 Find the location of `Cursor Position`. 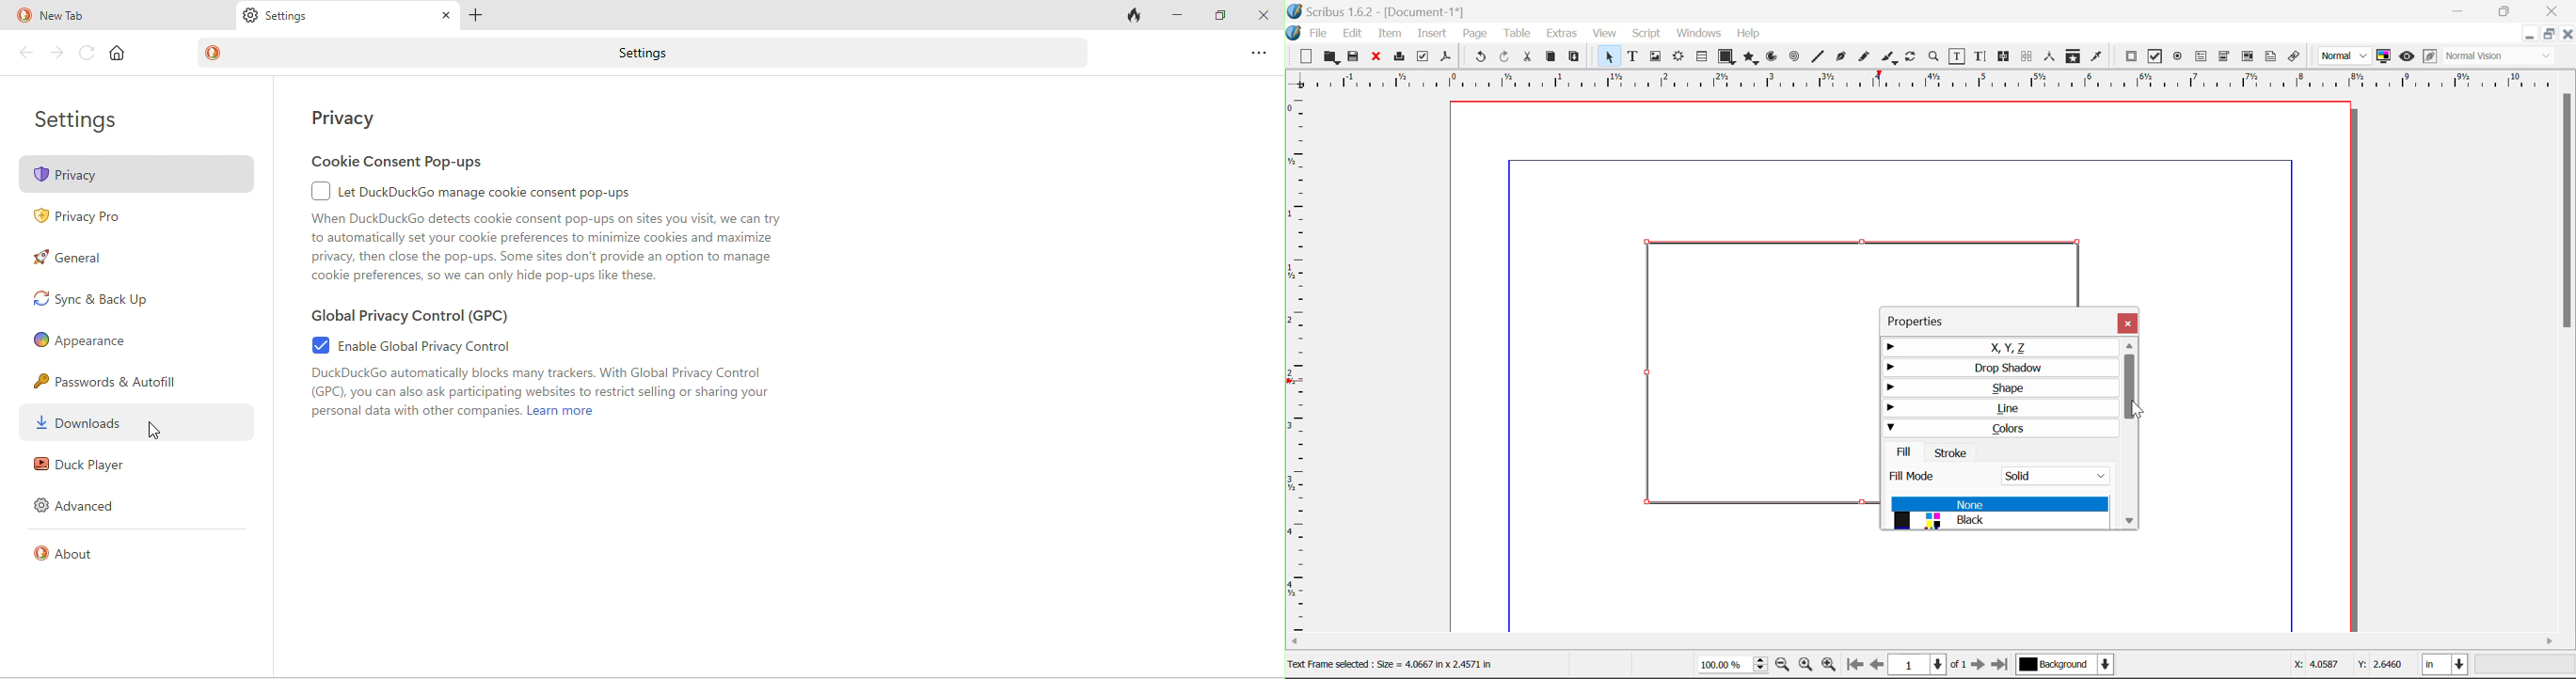

Cursor Position is located at coordinates (2137, 409).